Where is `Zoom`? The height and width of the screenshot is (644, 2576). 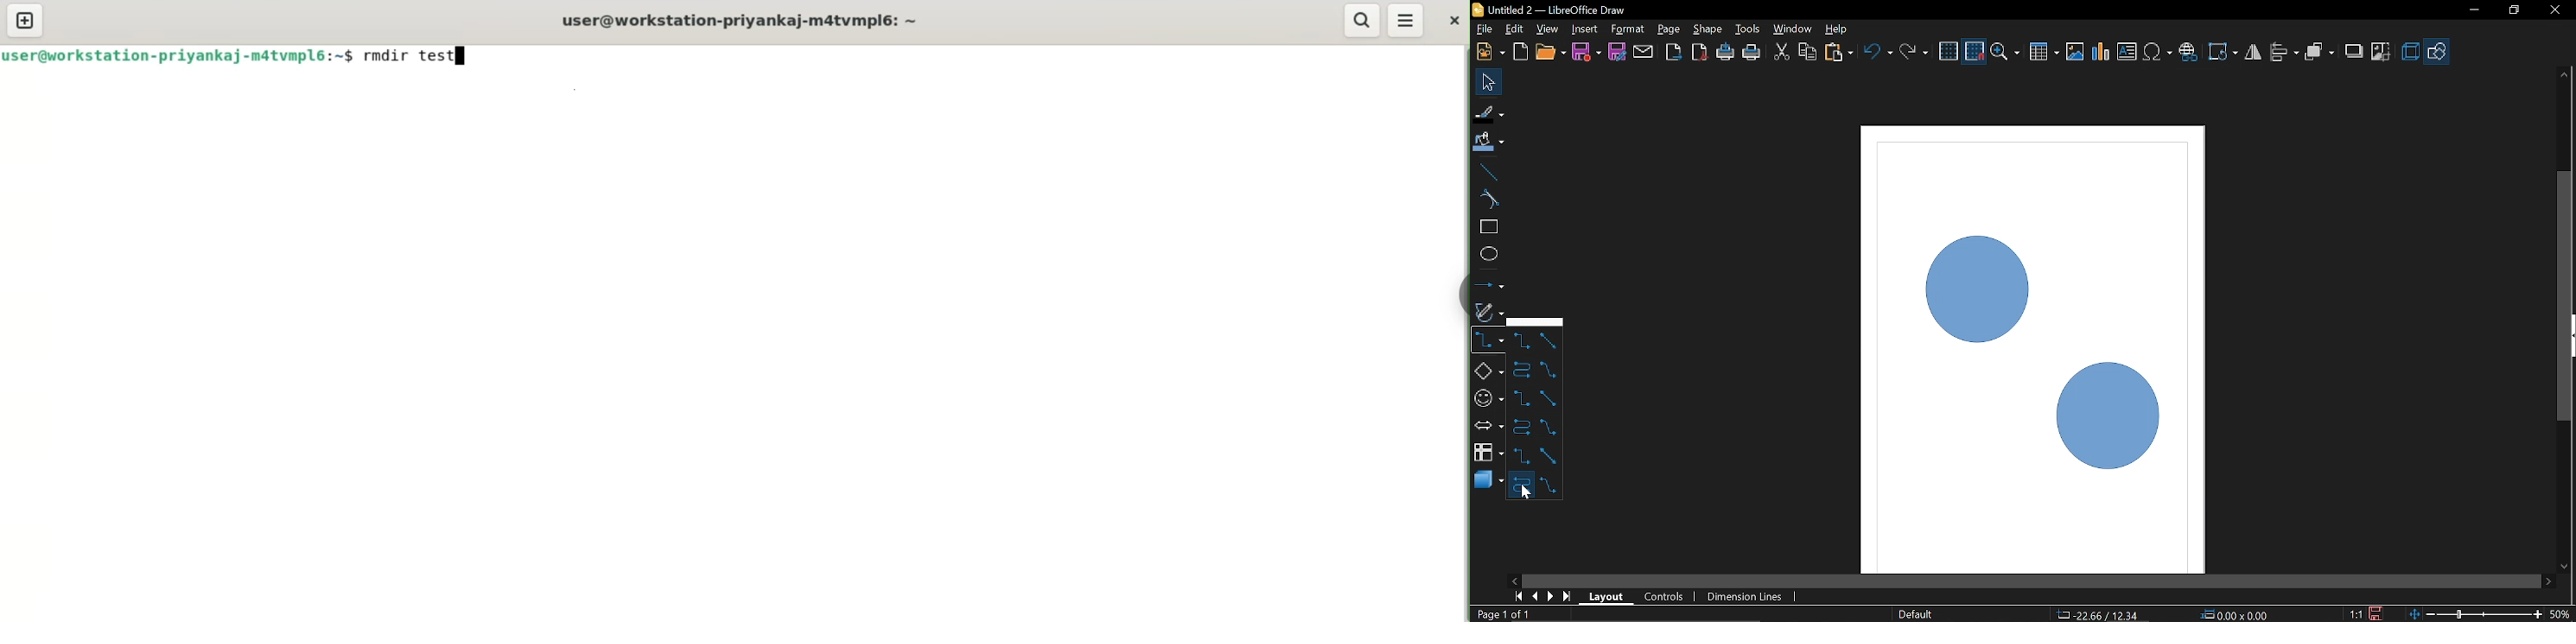 Zoom is located at coordinates (2007, 51).